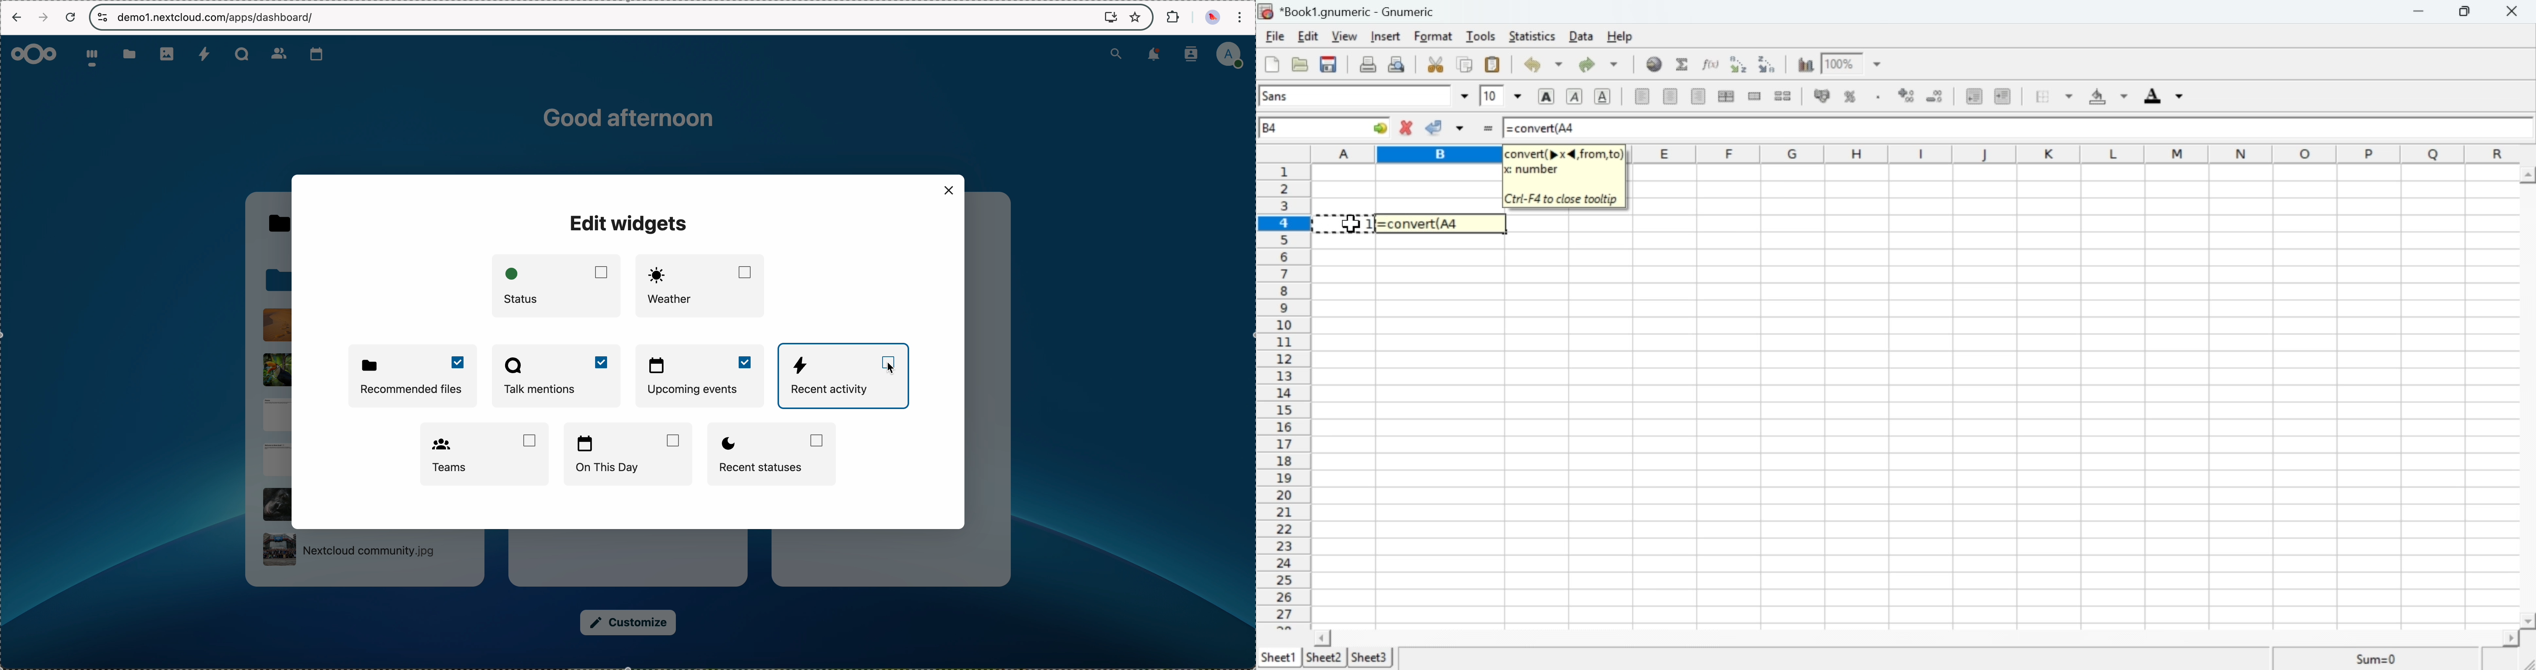  Describe the element at coordinates (1713, 64) in the screenshot. I see `Edit function` at that location.